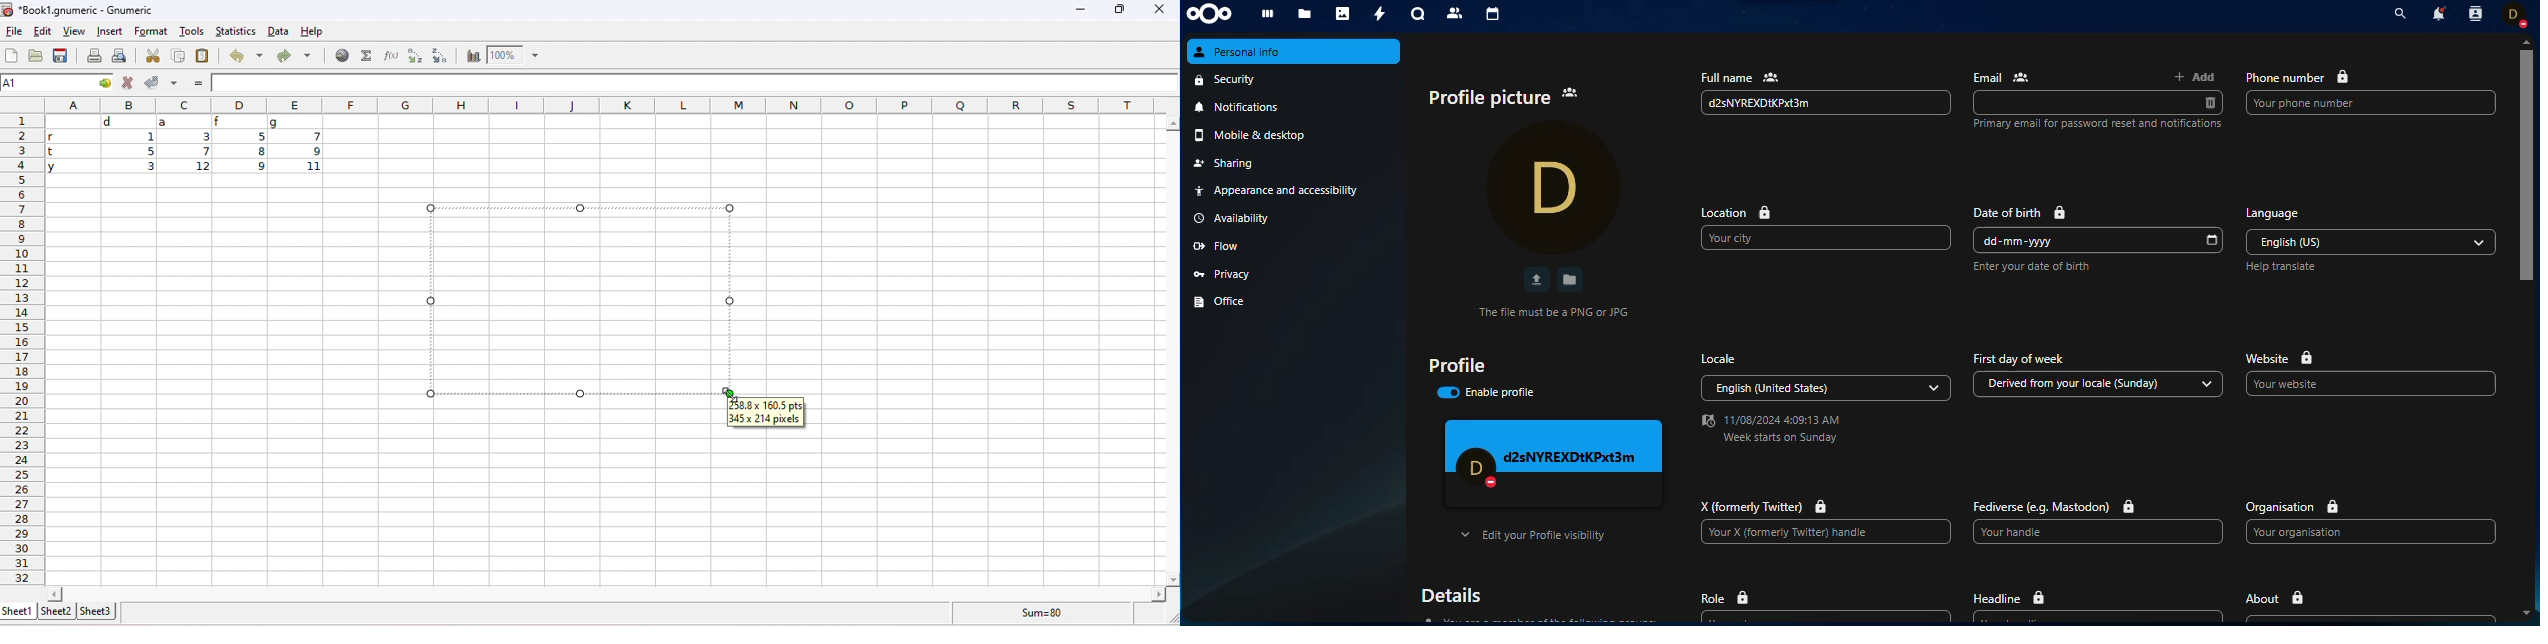 The width and height of the screenshot is (2548, 644). Describe the element at coordinates (37, 56) in the screenshot. I see `open` at that location.